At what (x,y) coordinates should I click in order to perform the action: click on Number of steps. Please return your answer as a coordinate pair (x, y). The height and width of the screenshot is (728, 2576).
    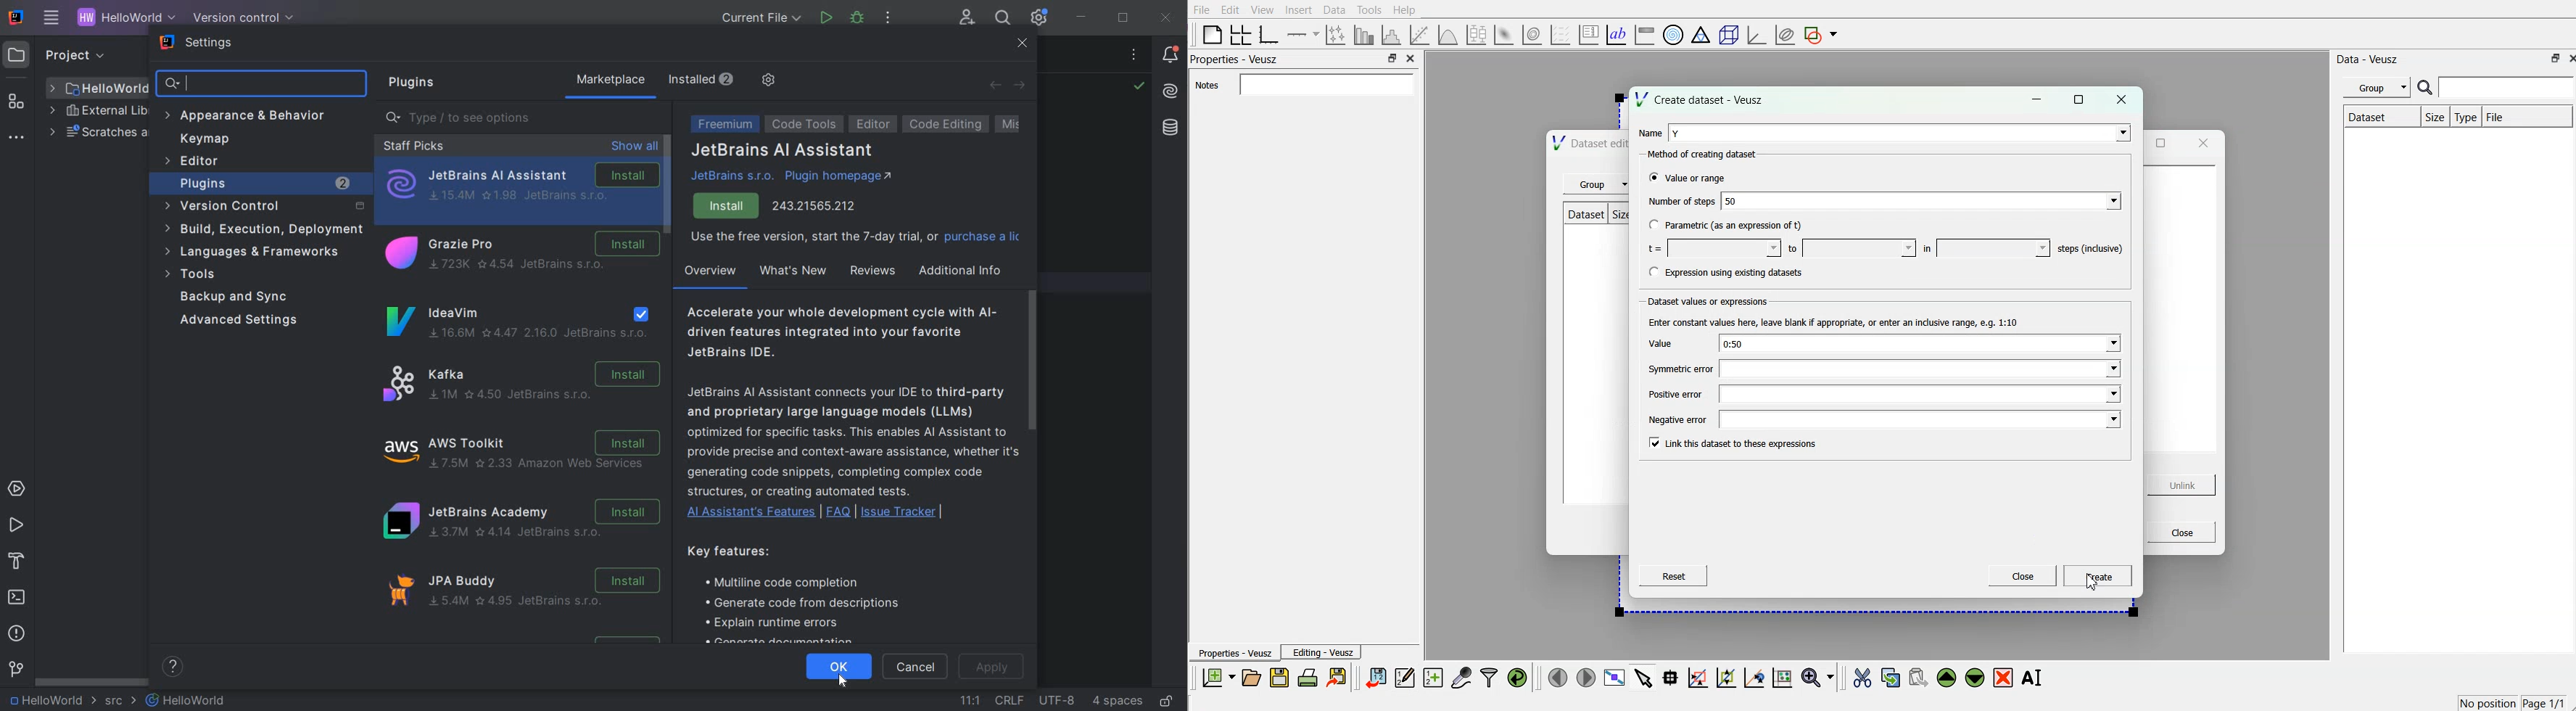
    Looking at the image, I should click on (1680, 202).